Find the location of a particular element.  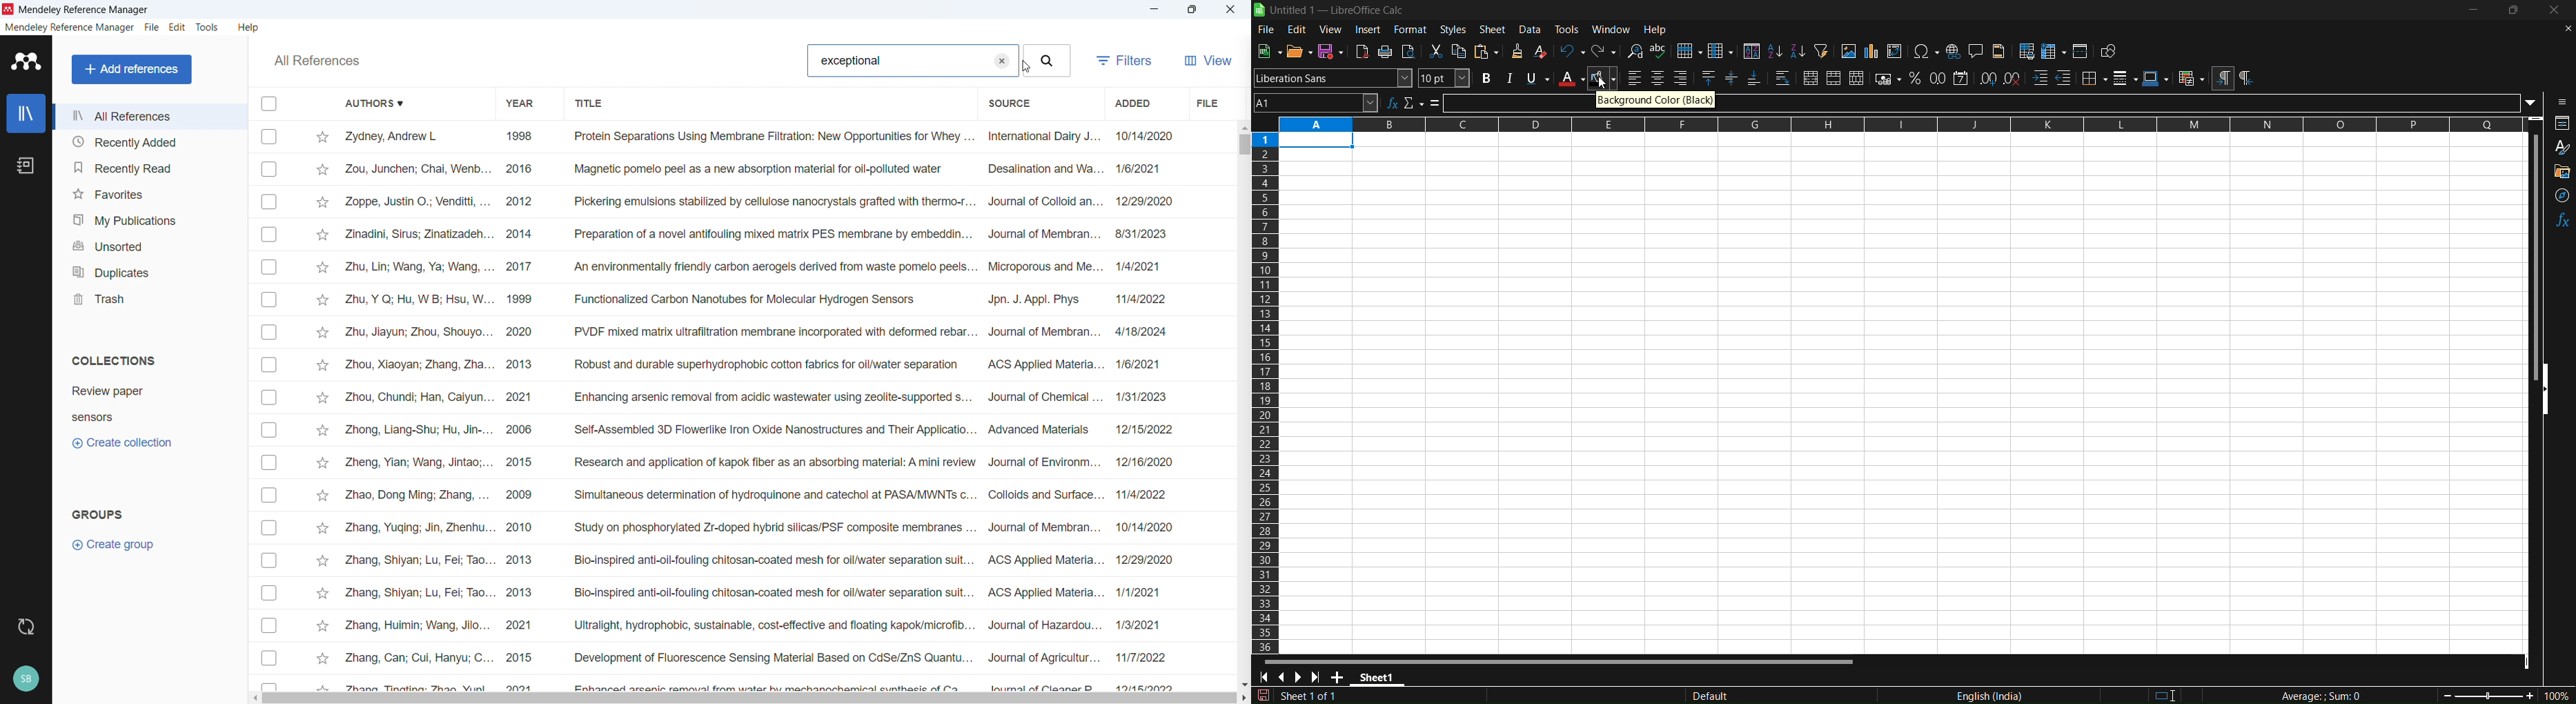

define print area is located at coordinates (2026, 52).